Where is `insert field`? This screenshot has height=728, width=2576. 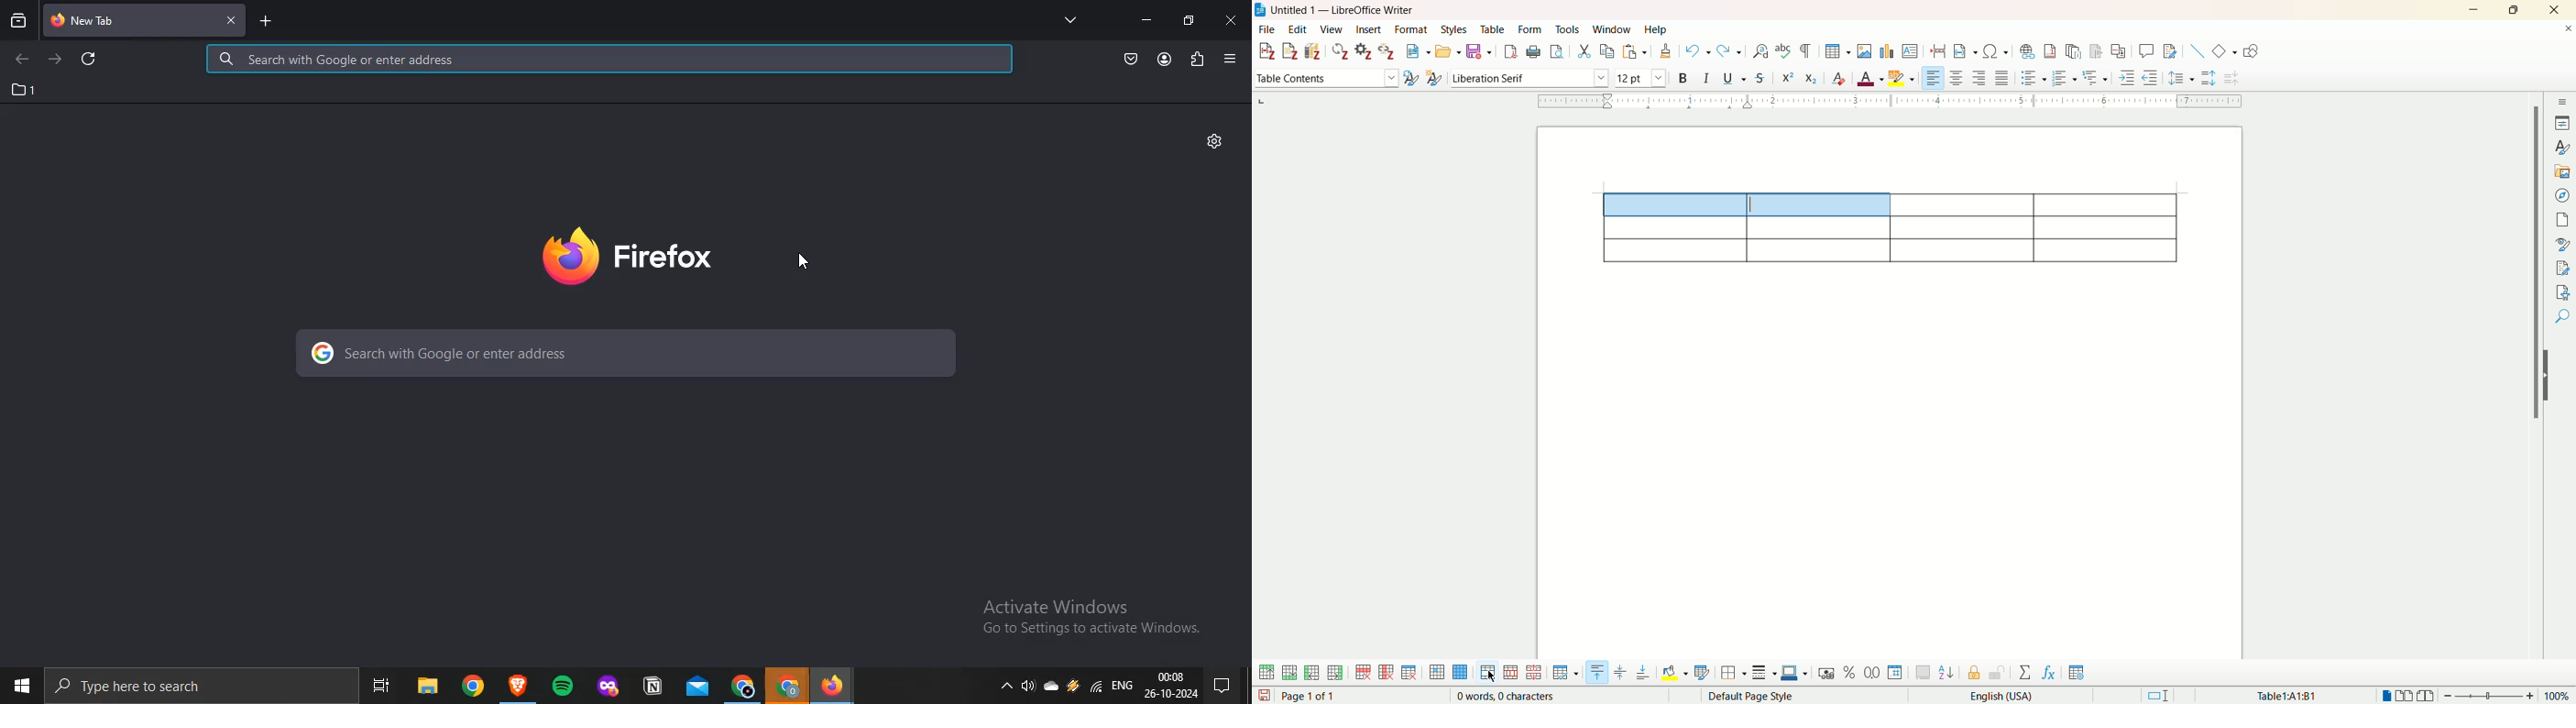 insert field is located at coordinates (1965, 51).